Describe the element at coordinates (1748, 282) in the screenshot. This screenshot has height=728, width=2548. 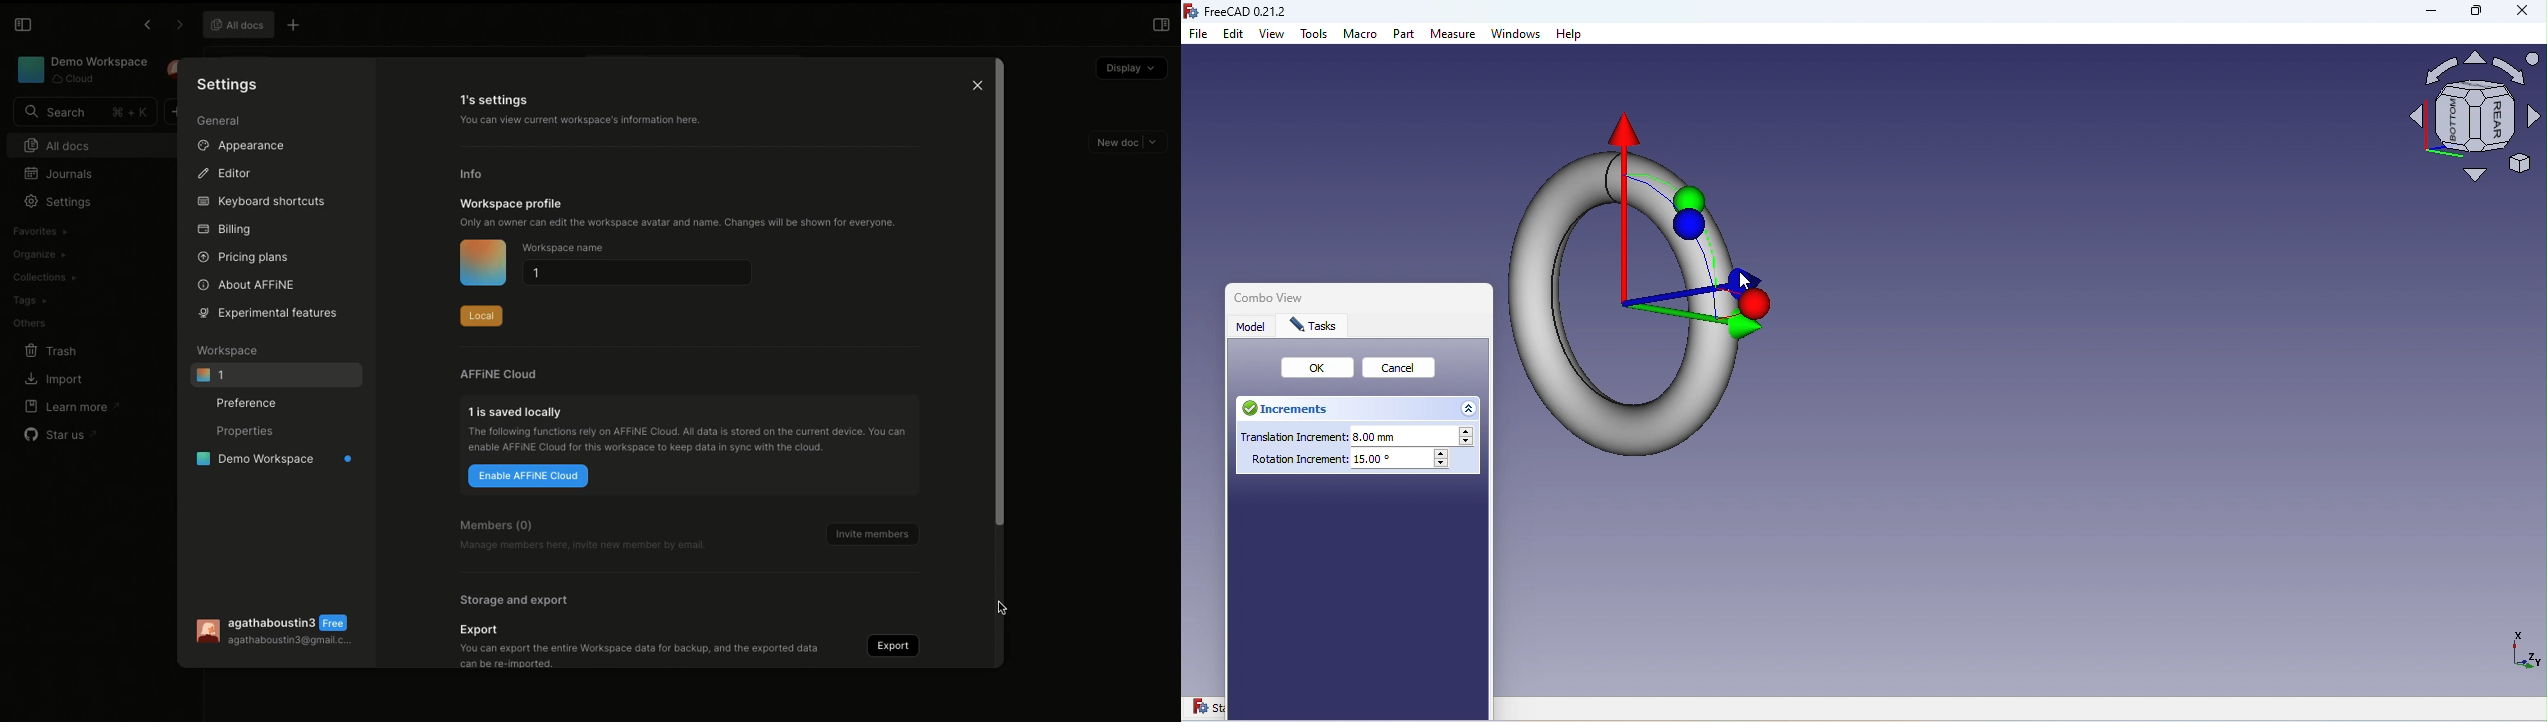
I see `cursor` at that location.